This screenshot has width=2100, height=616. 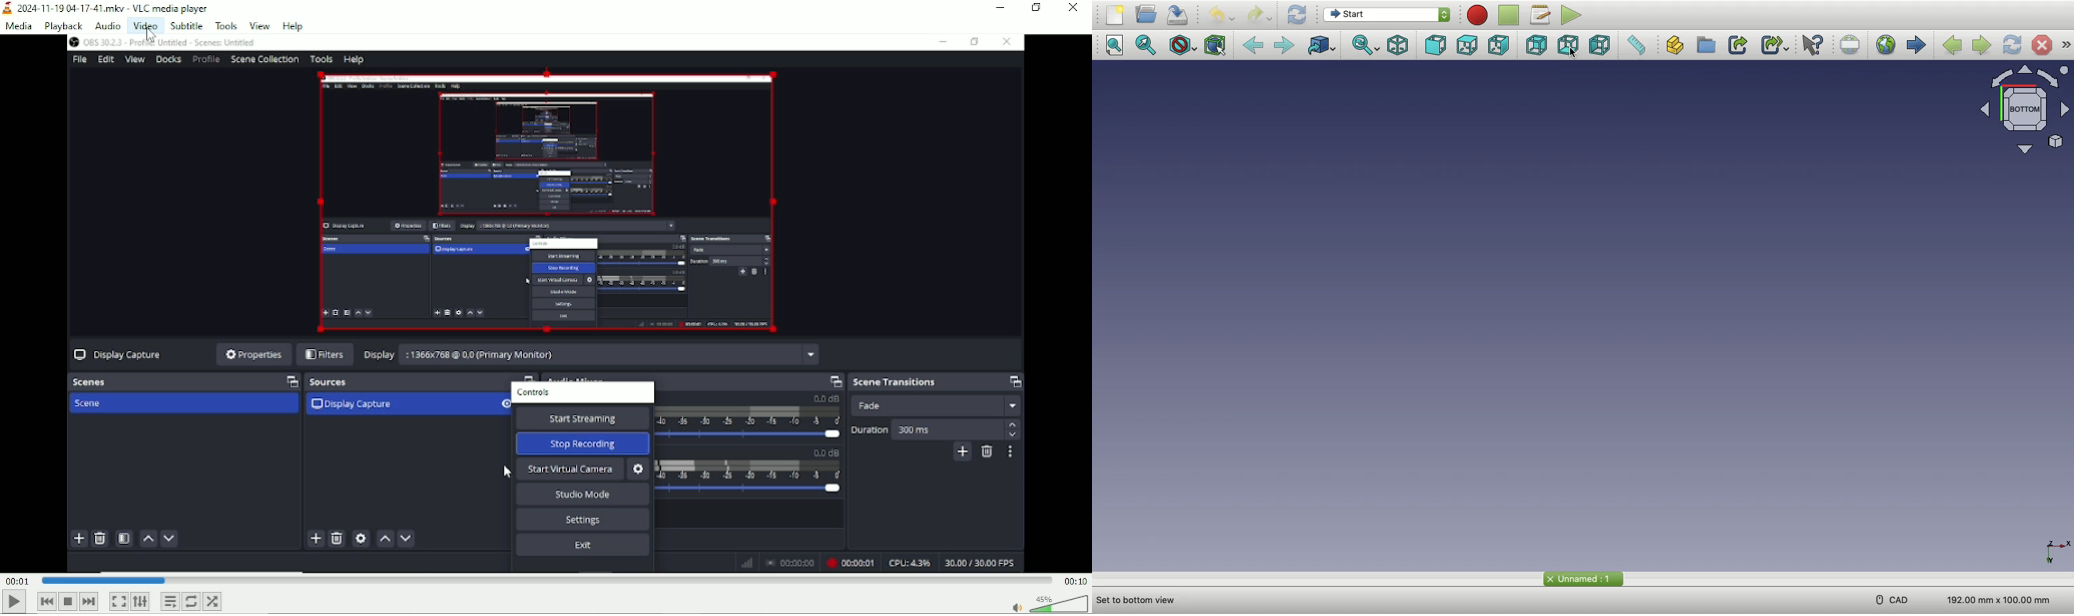 I want to click on Show extended settings, so click(x=140, y=602).